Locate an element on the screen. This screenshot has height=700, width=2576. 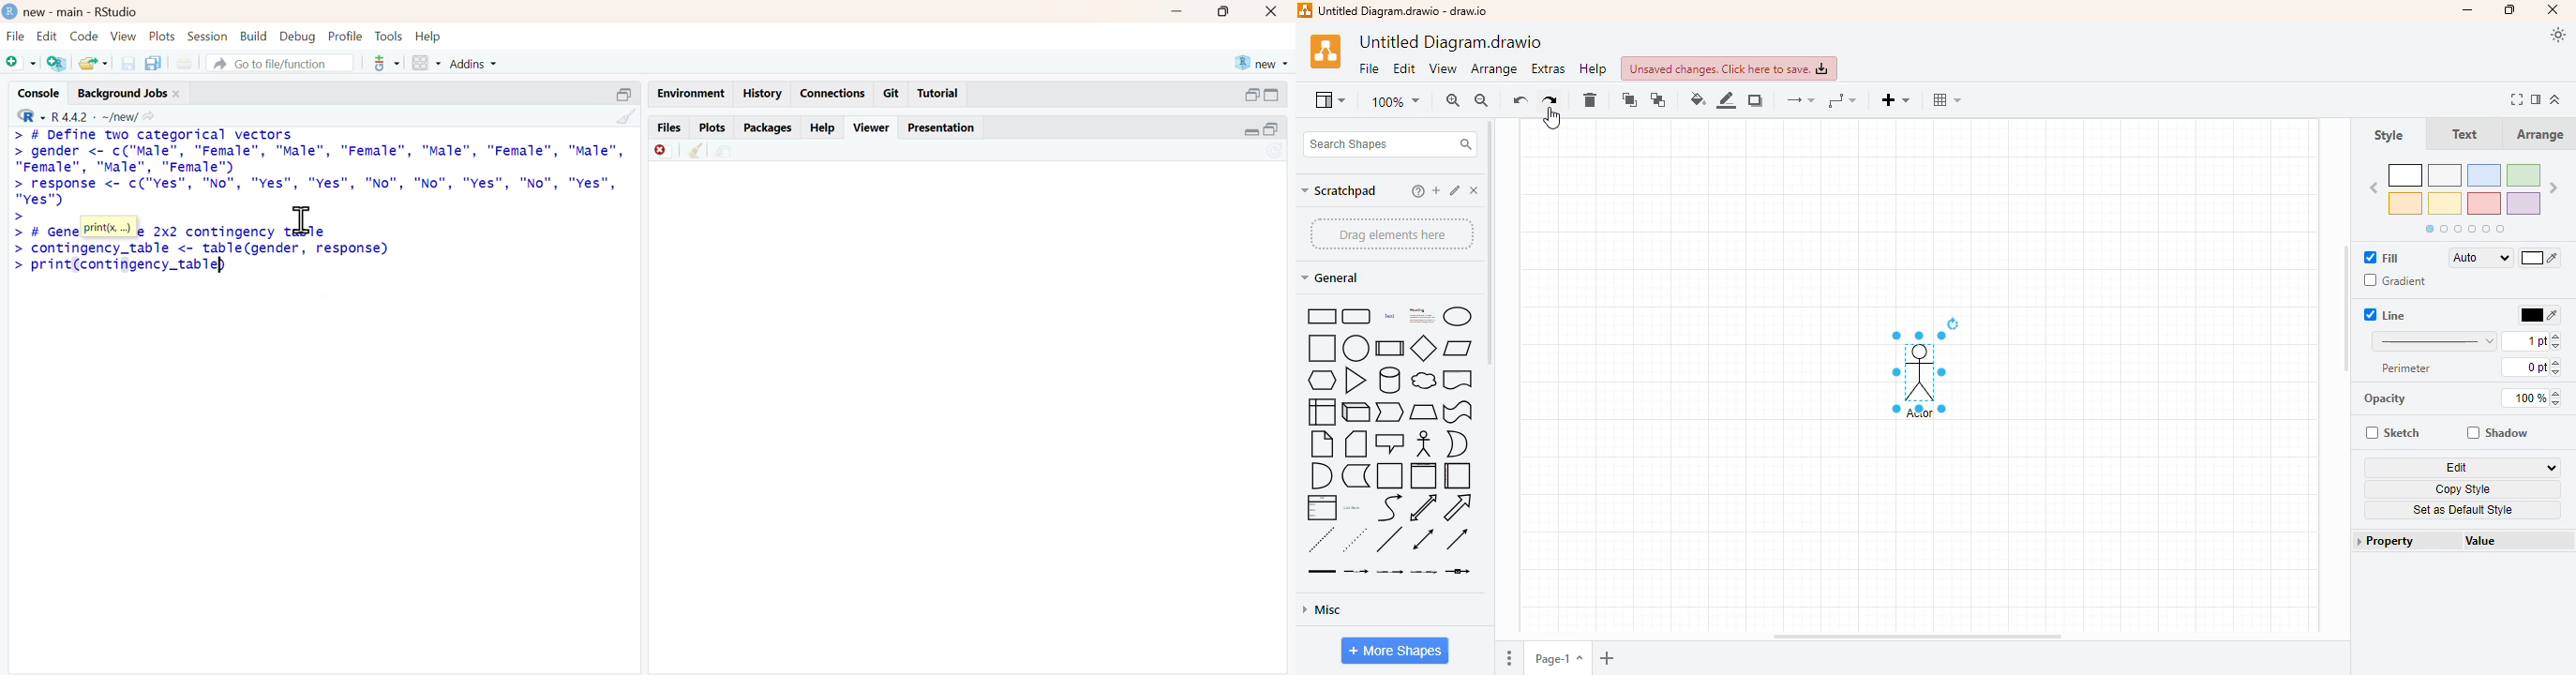
discard is located at coordinates (664, 152).